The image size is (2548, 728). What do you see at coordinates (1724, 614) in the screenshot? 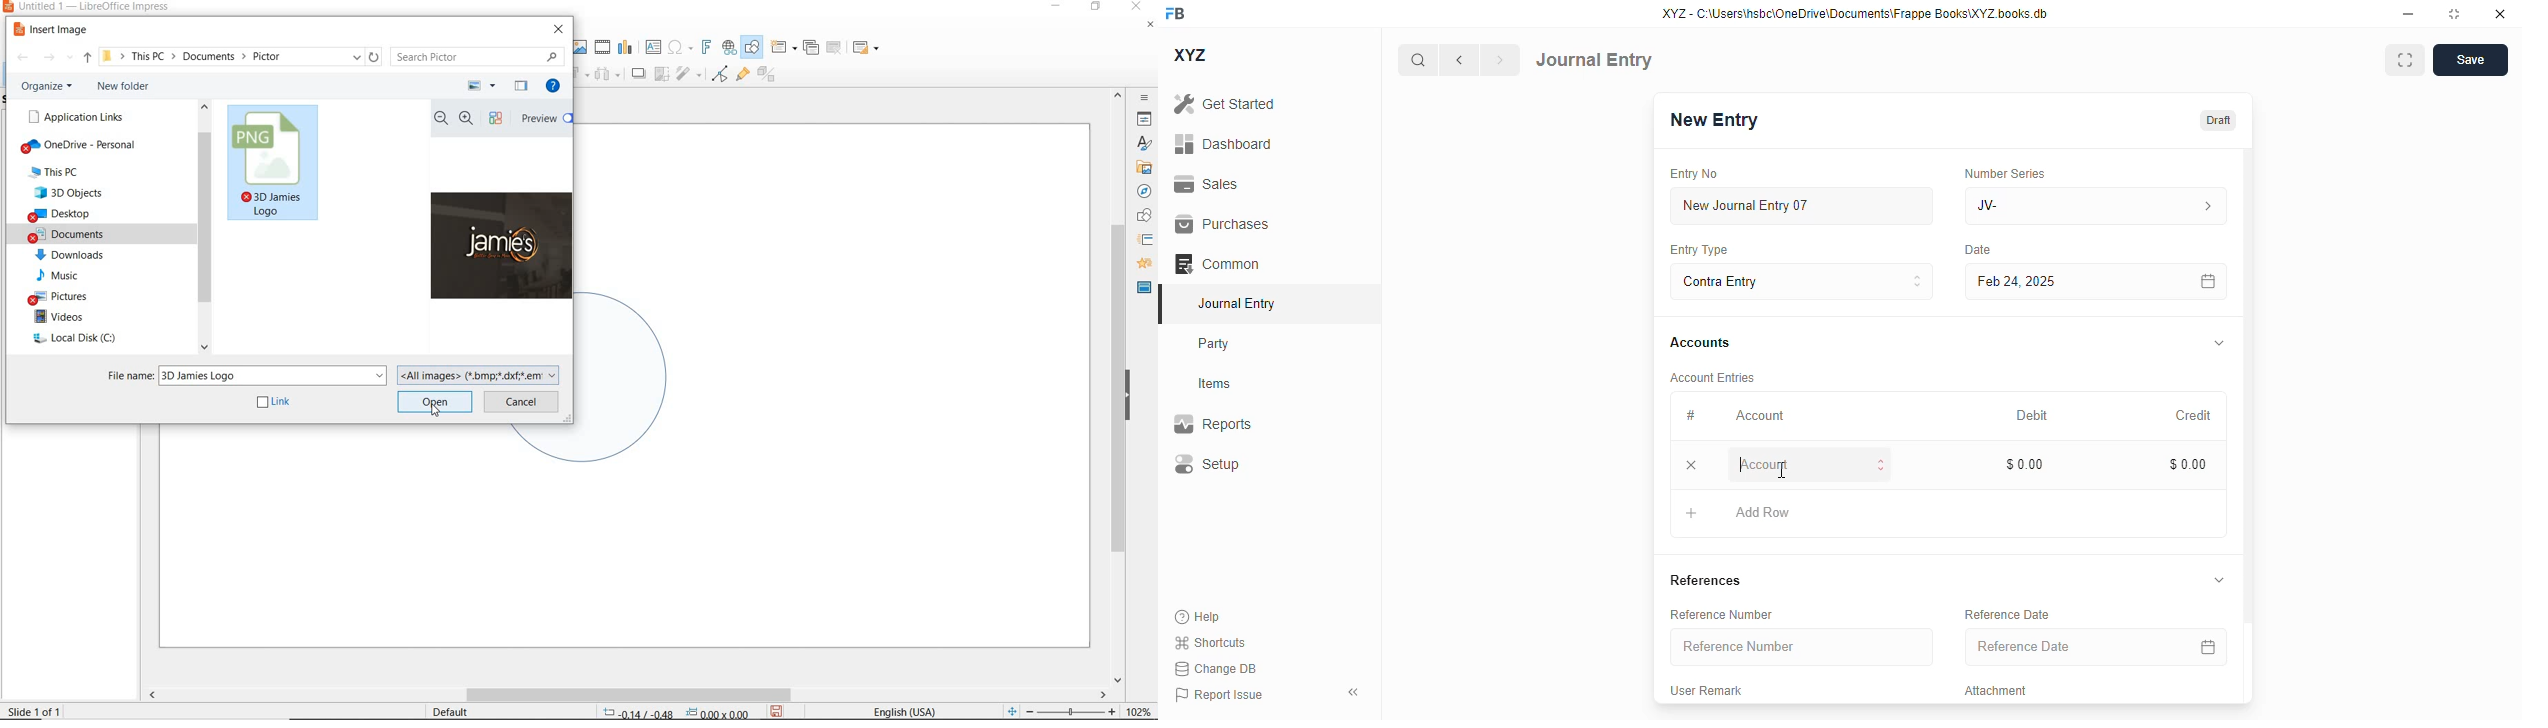
I see `reference number` at bounding box center [1724, 614].